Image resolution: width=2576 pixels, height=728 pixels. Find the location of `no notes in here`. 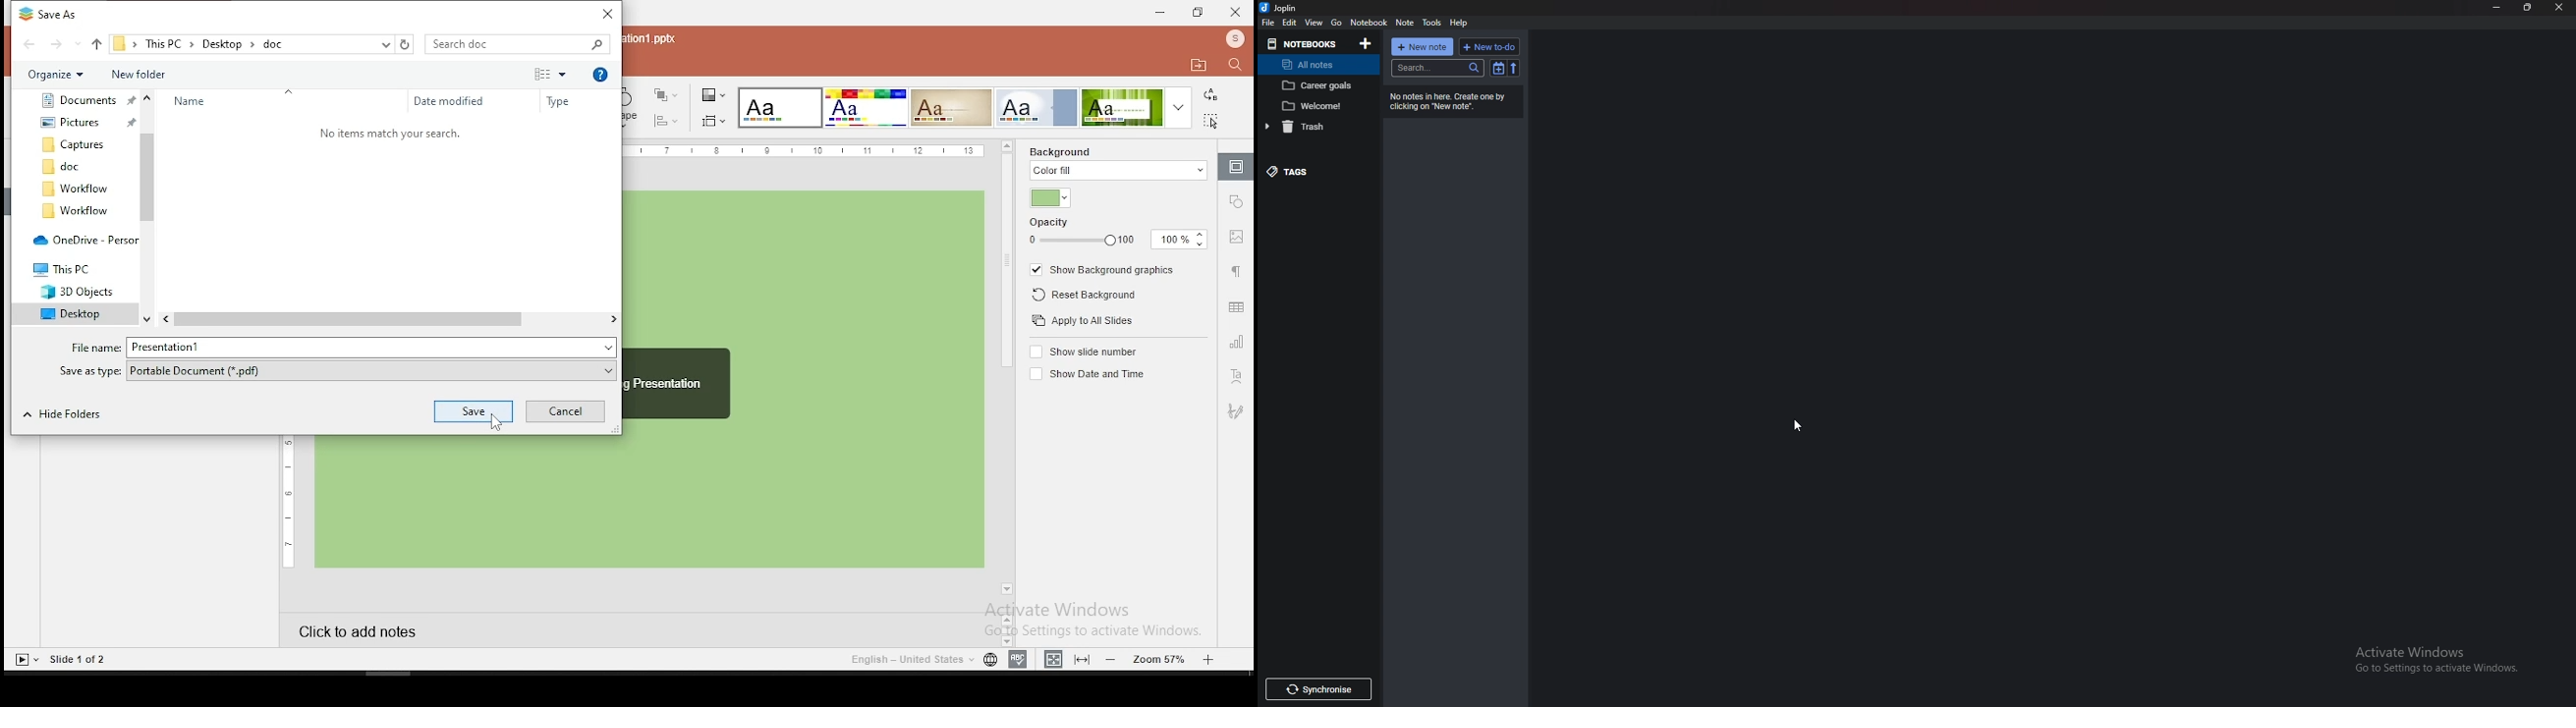

no notes in here is located at coordinates (1455, 100).